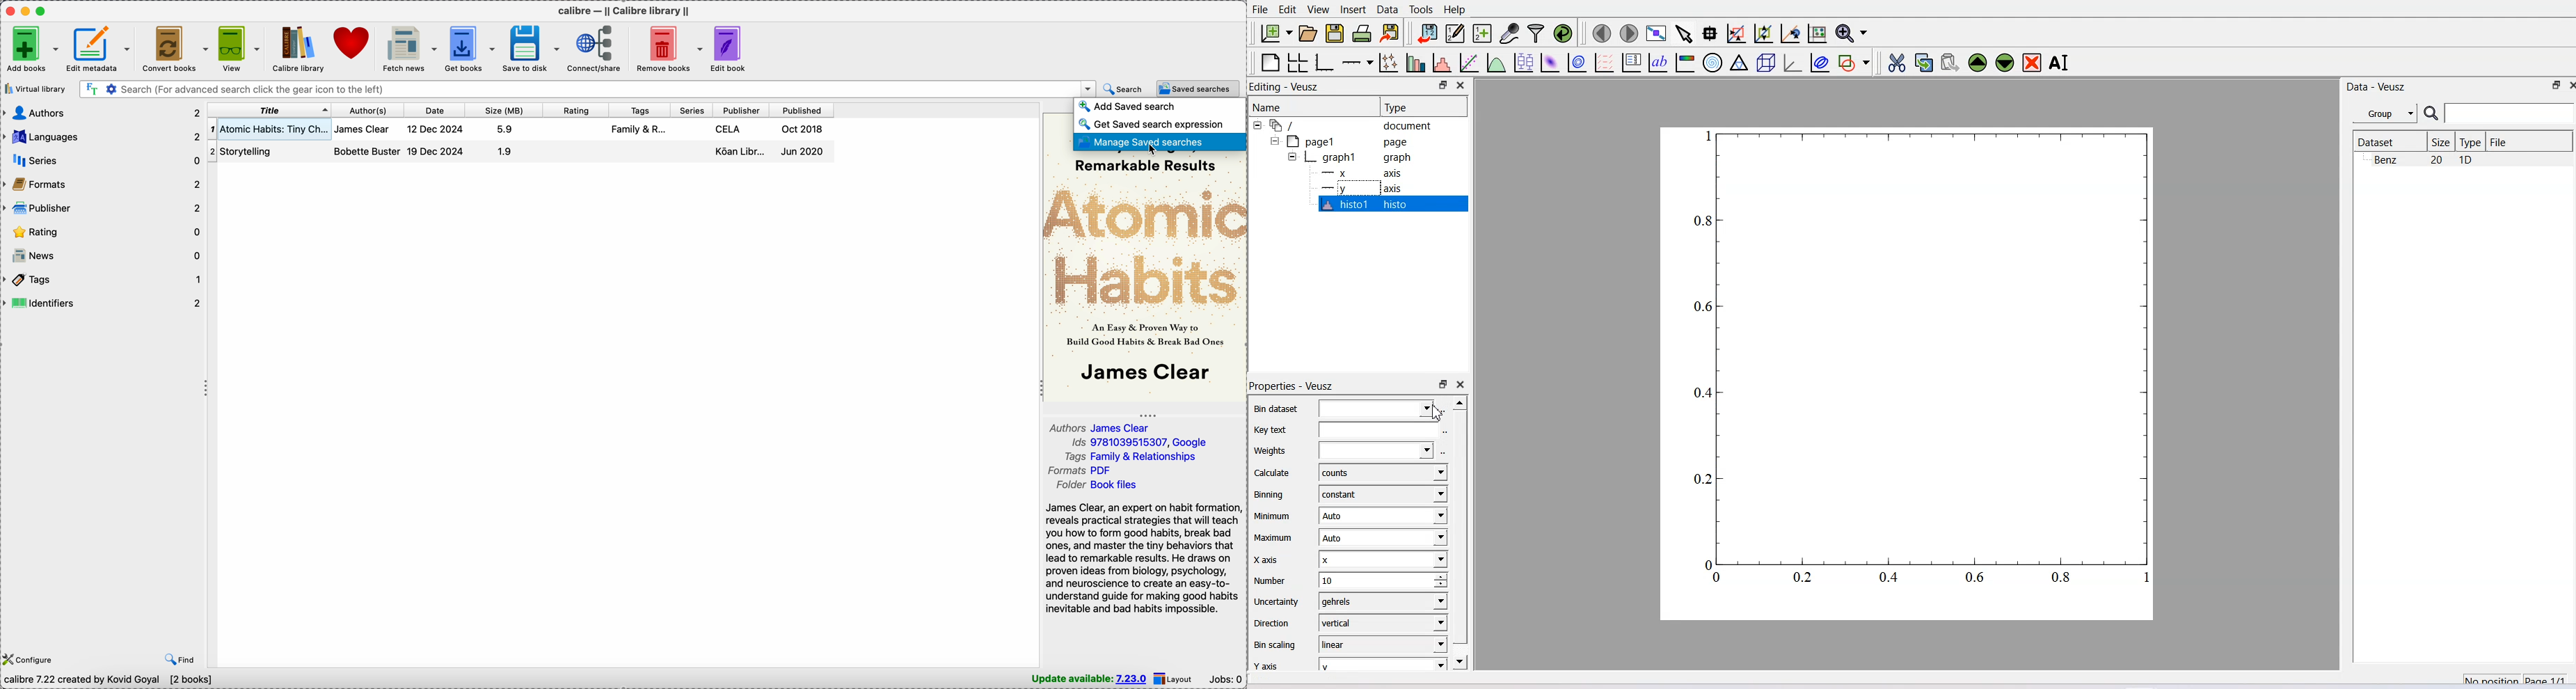  I want to click on Page, so click(1352, 141).